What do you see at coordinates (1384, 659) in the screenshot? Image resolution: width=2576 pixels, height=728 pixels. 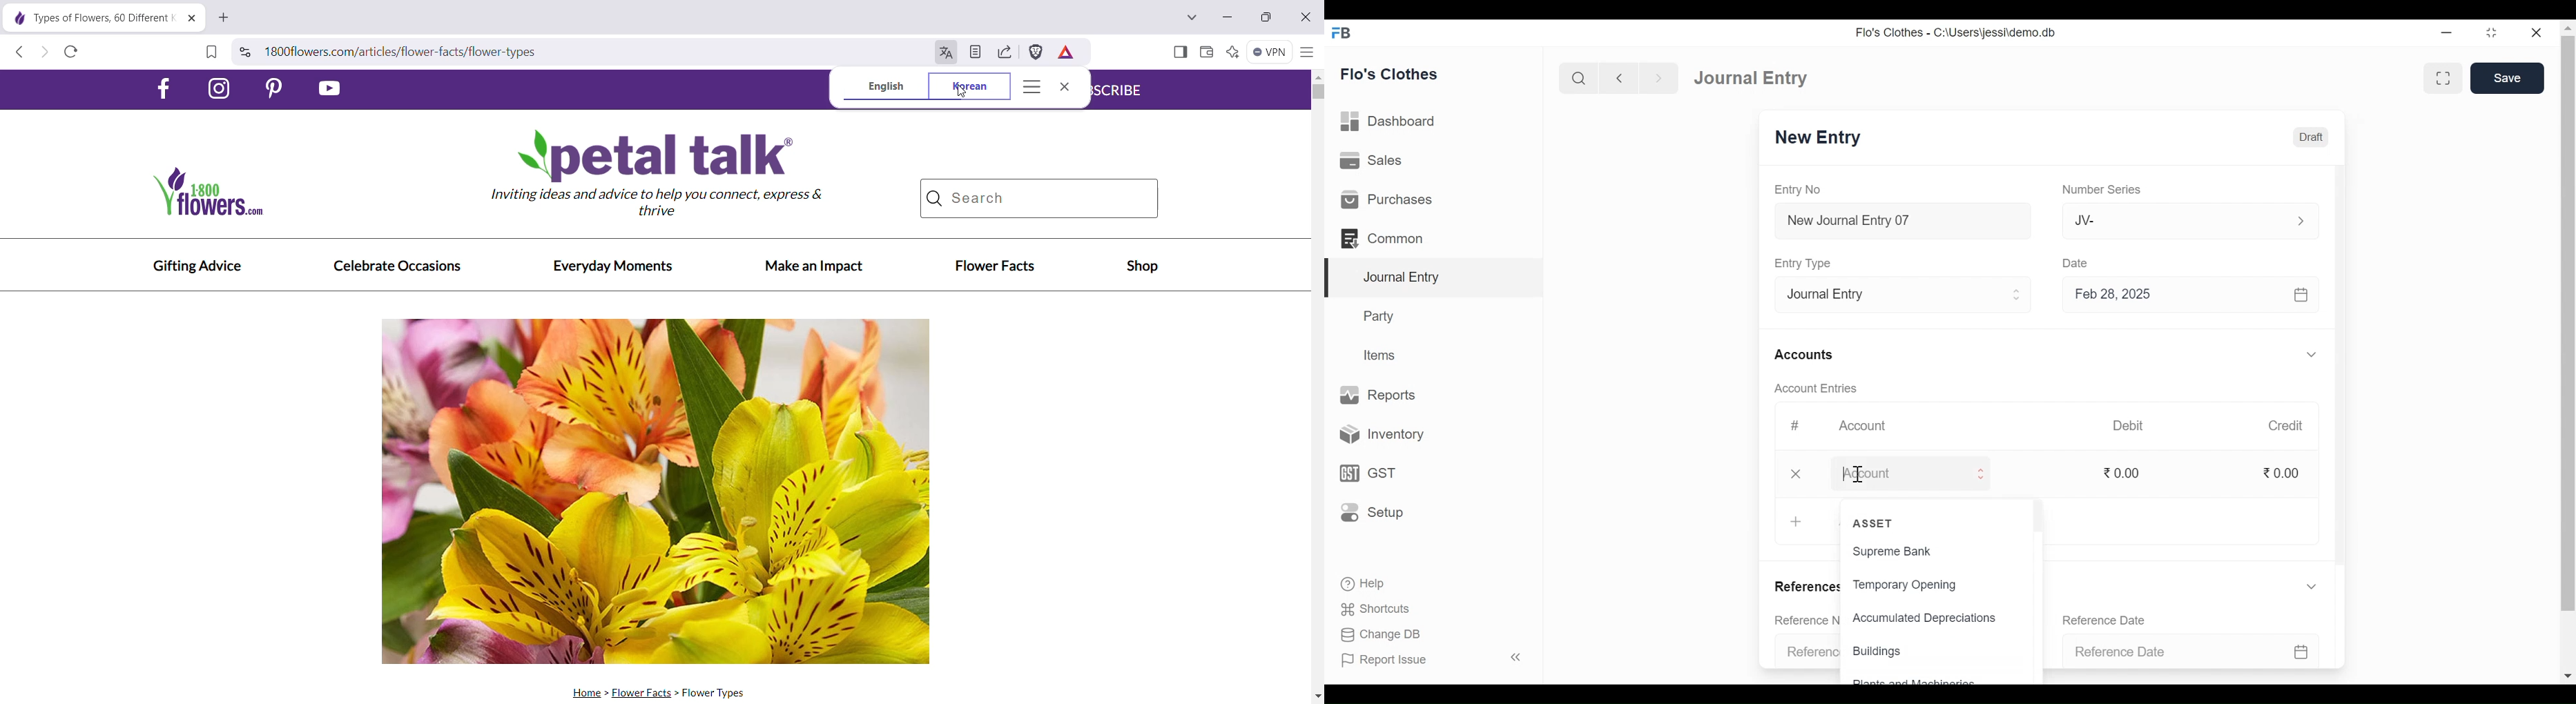 I see `Report Issue` at bounding box center [1384, 659].